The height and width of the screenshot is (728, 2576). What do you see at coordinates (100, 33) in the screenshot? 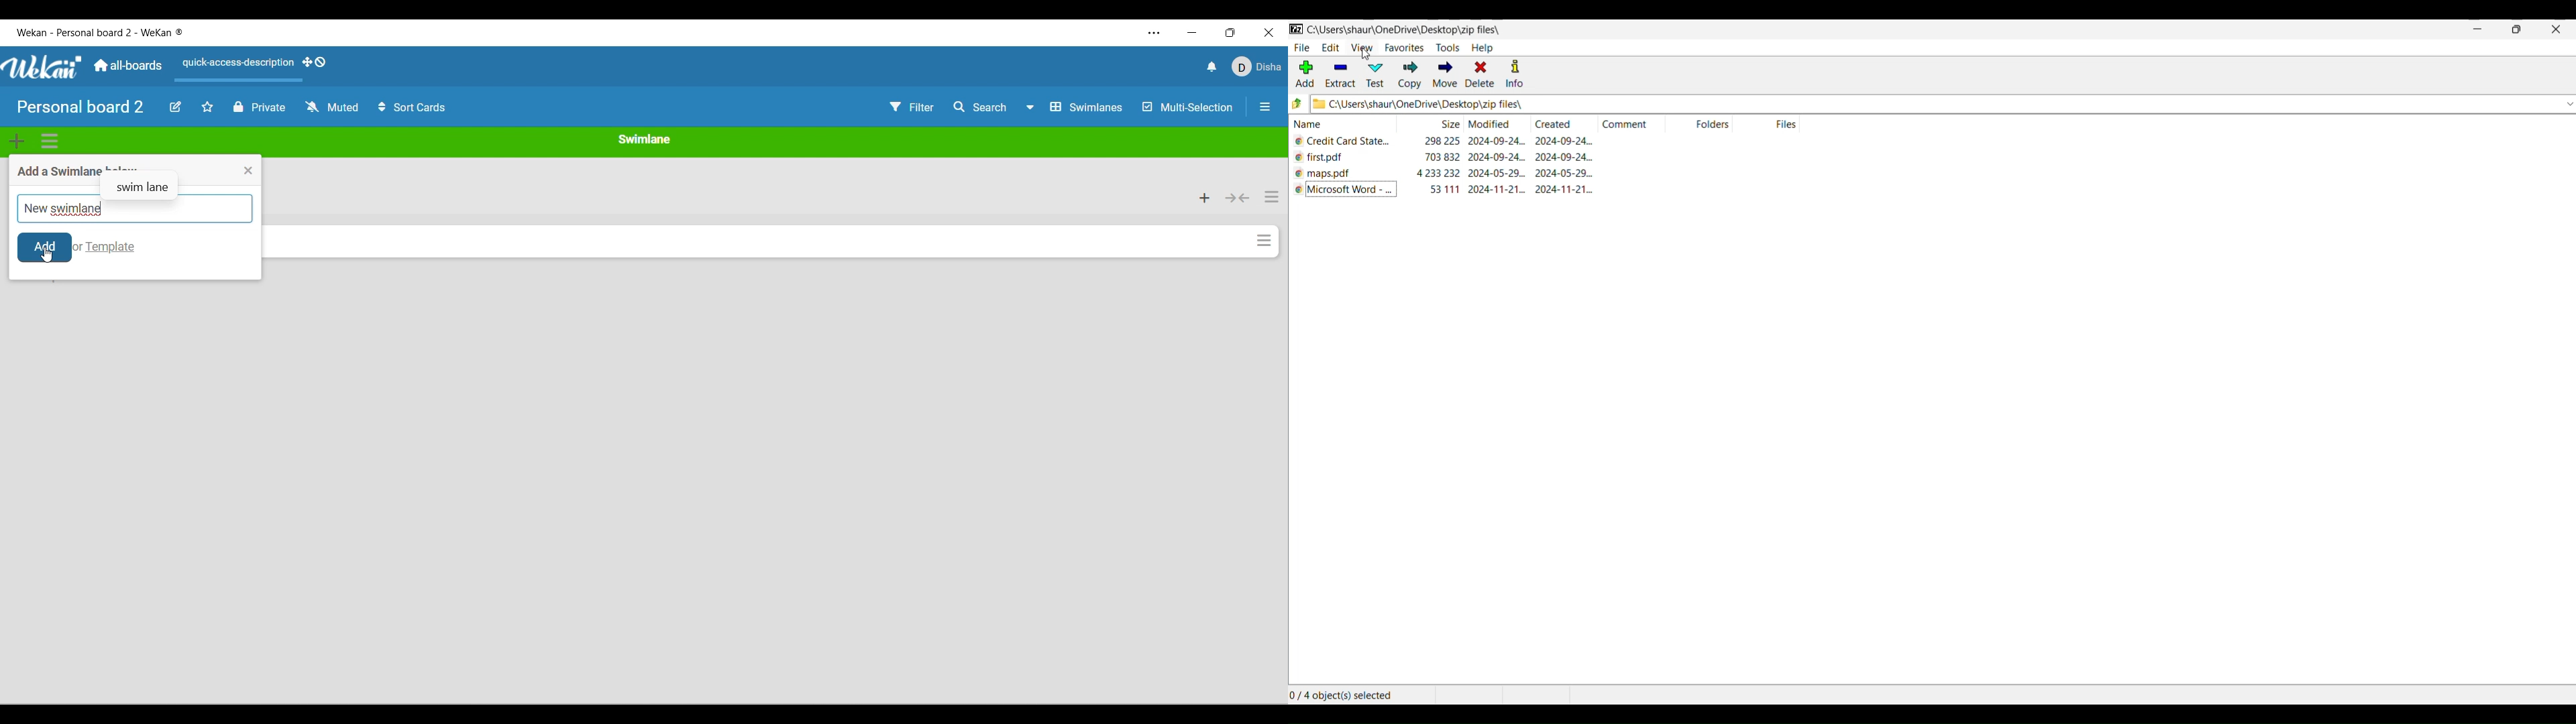
I see `Software and board logo` at bounding box center [100, 33].